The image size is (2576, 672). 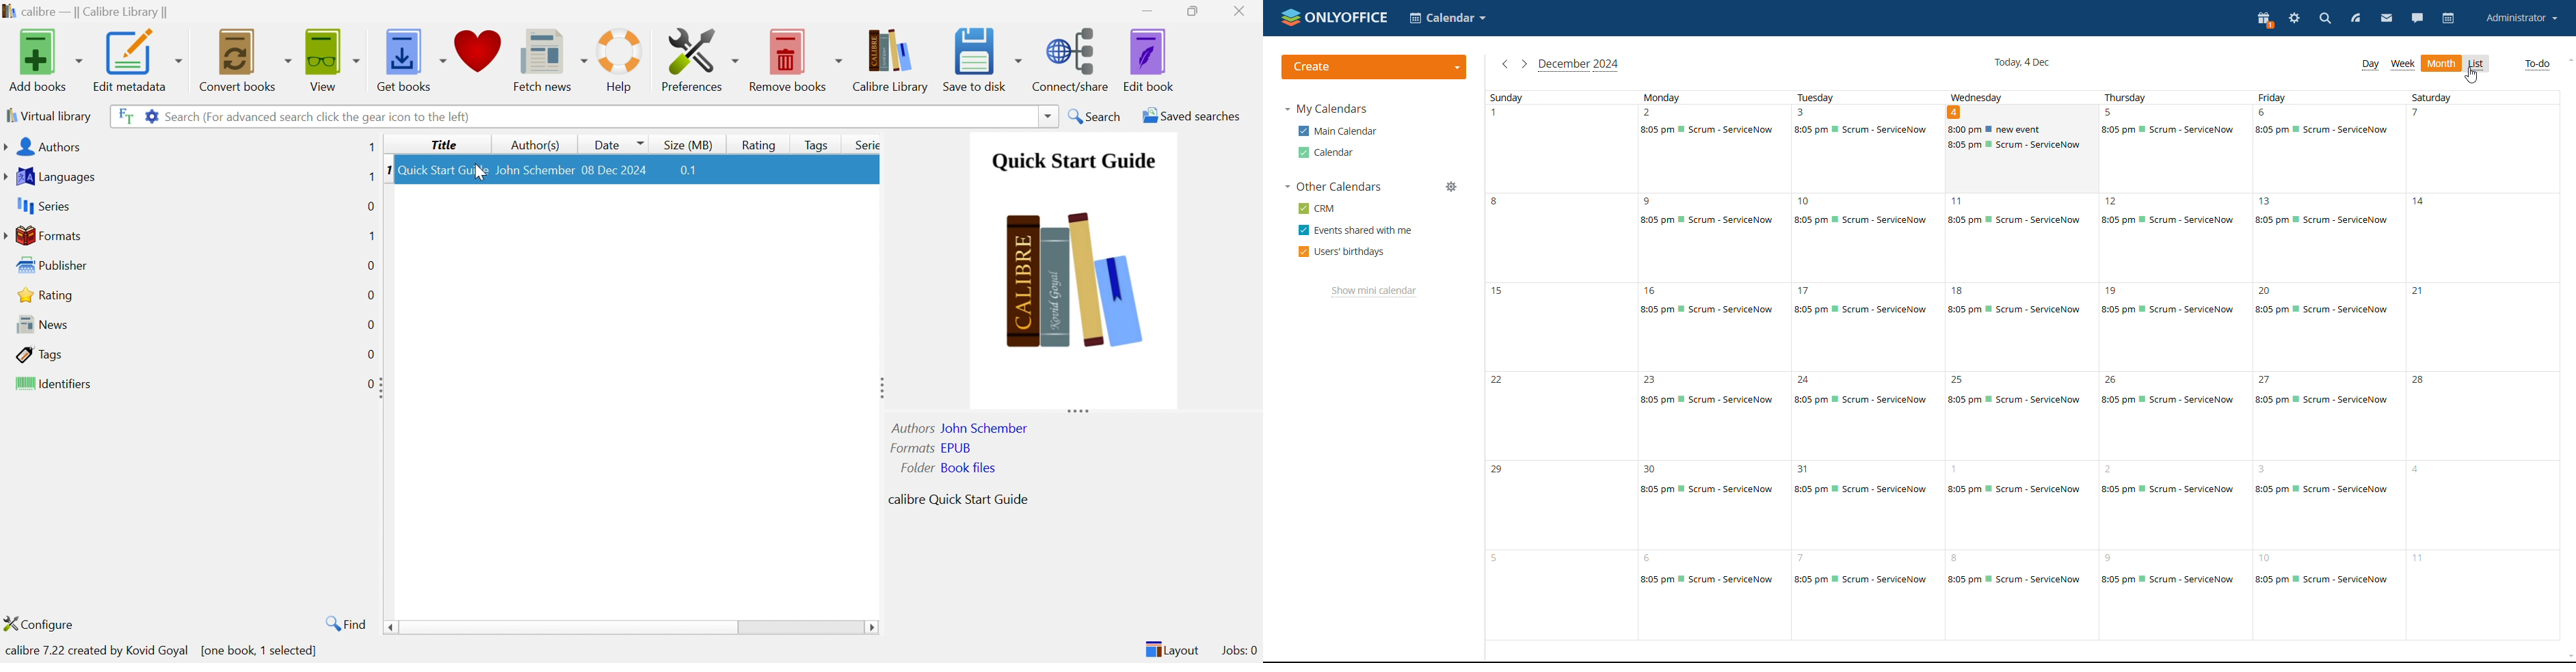 I want to click on friday, so click(x=2326, y=433).